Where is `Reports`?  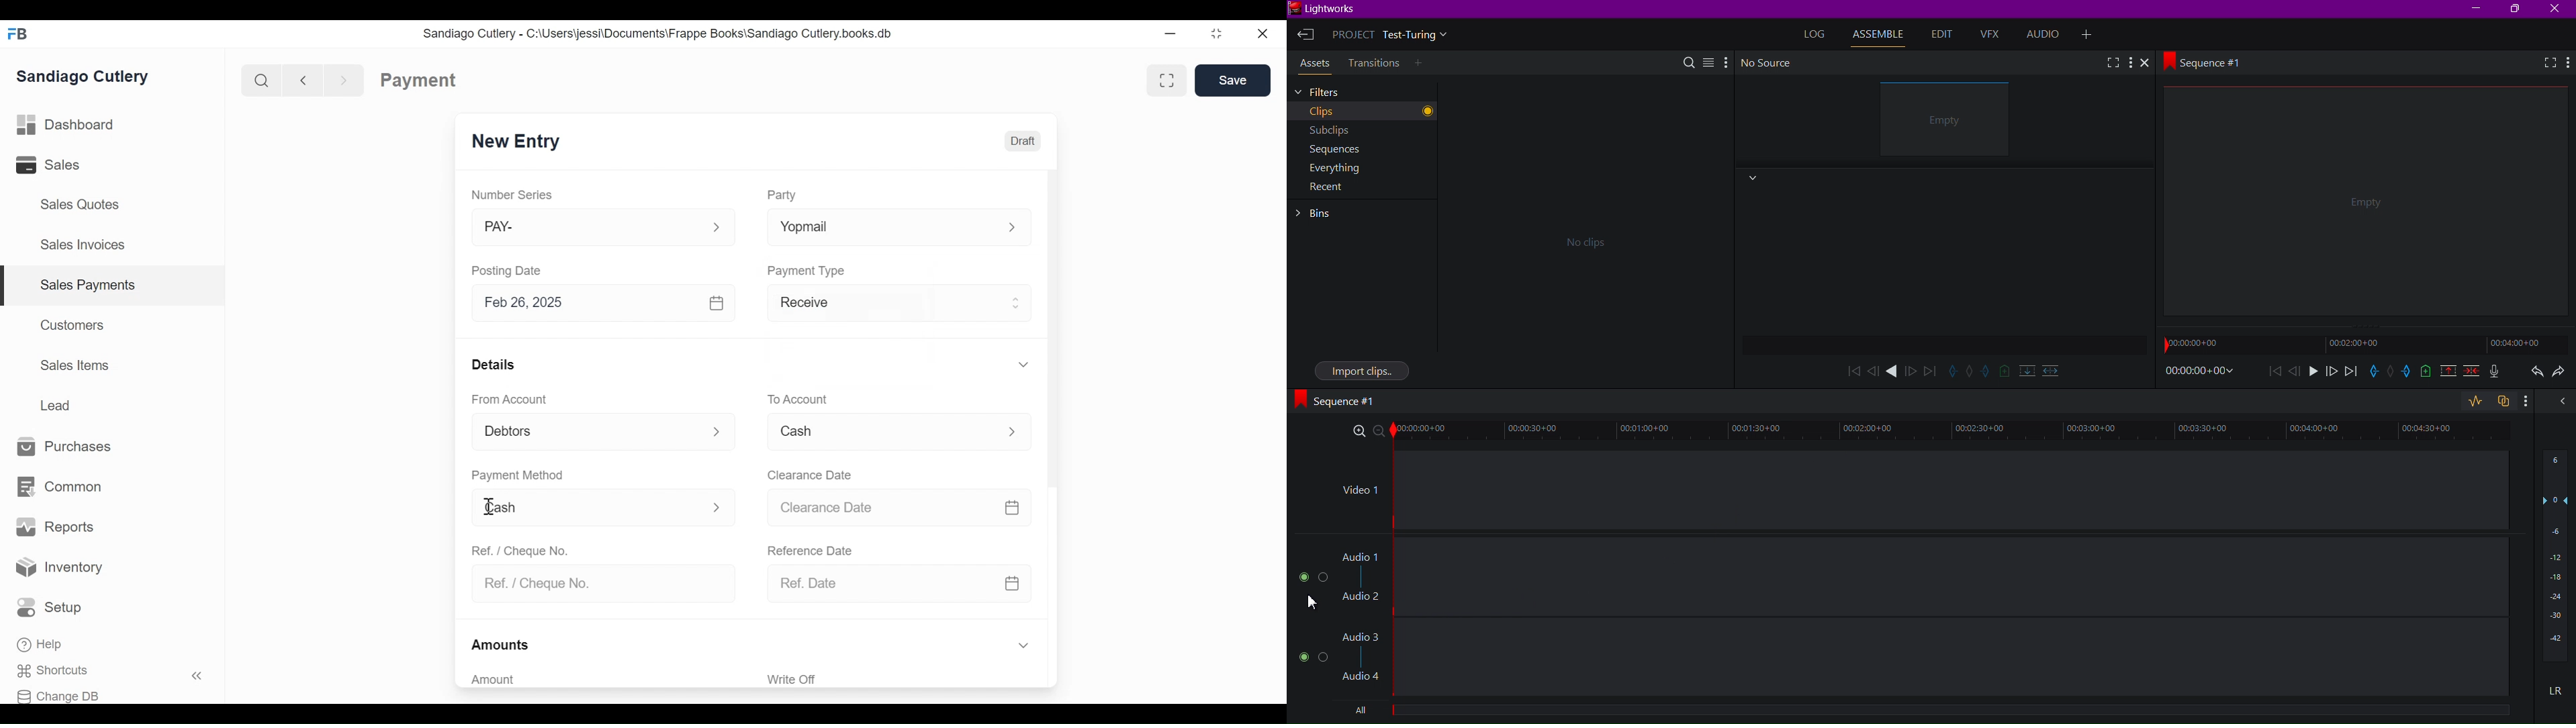 Reports is located at coordinates (55, 527).